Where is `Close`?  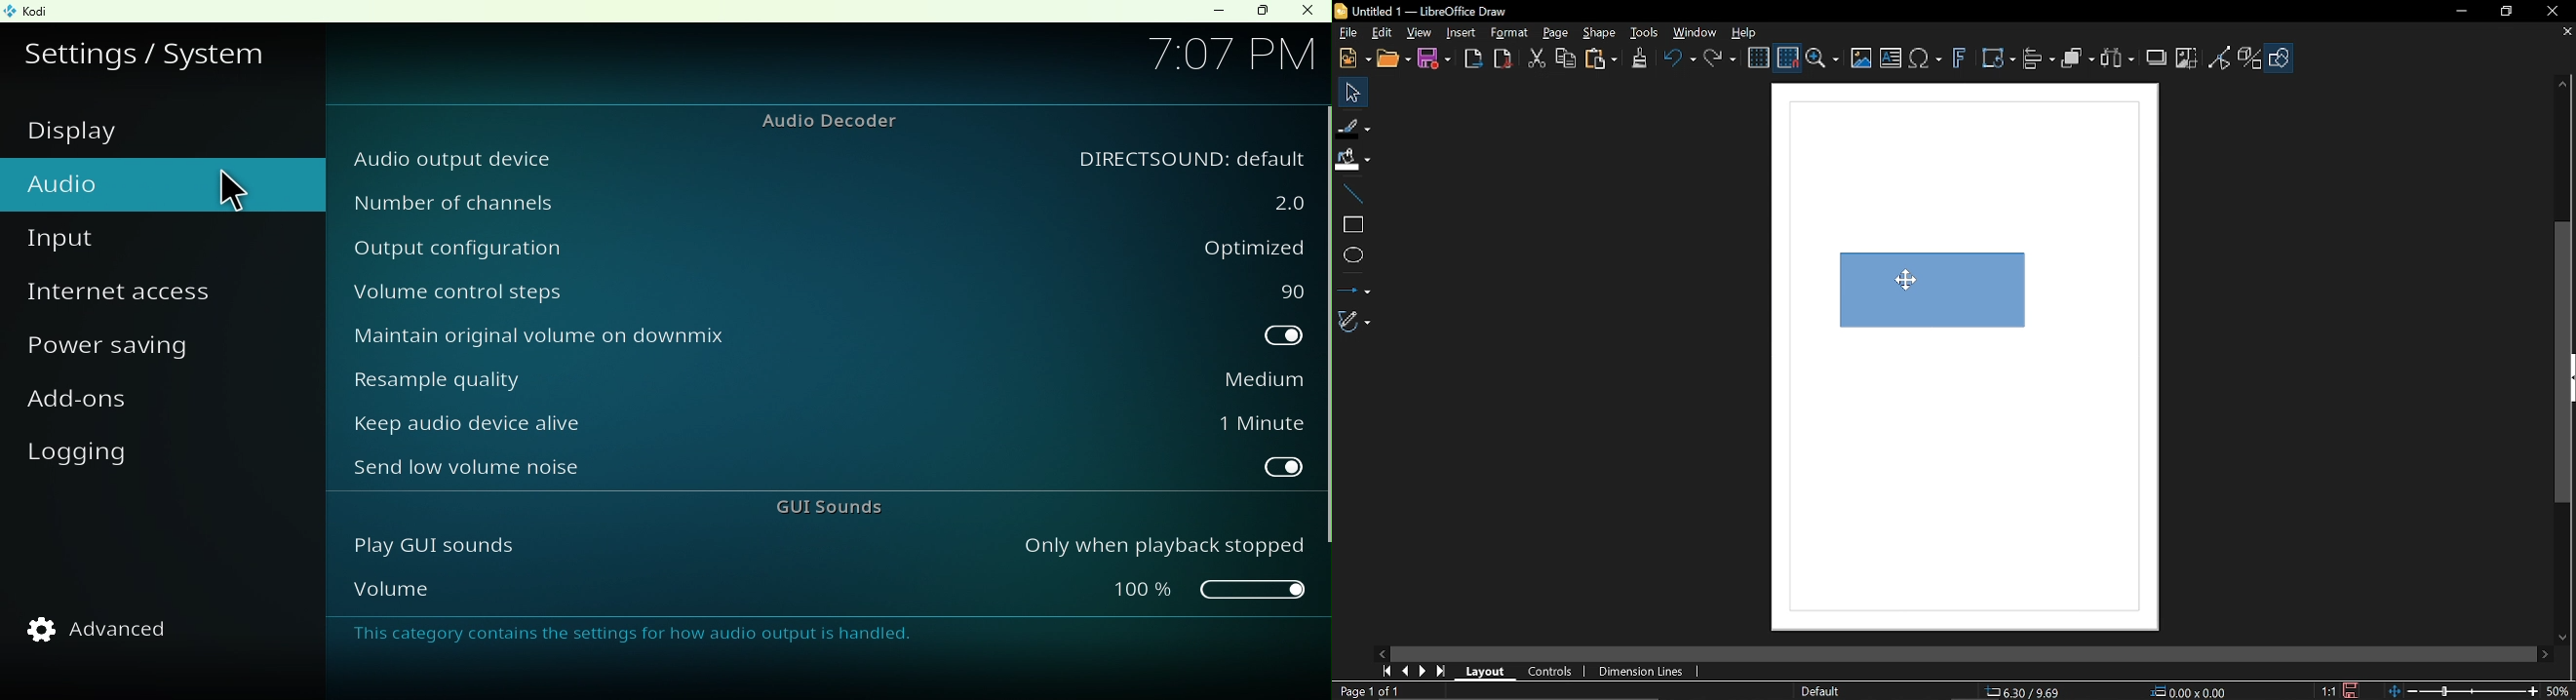 Close is located at coordinates (1311, 12).